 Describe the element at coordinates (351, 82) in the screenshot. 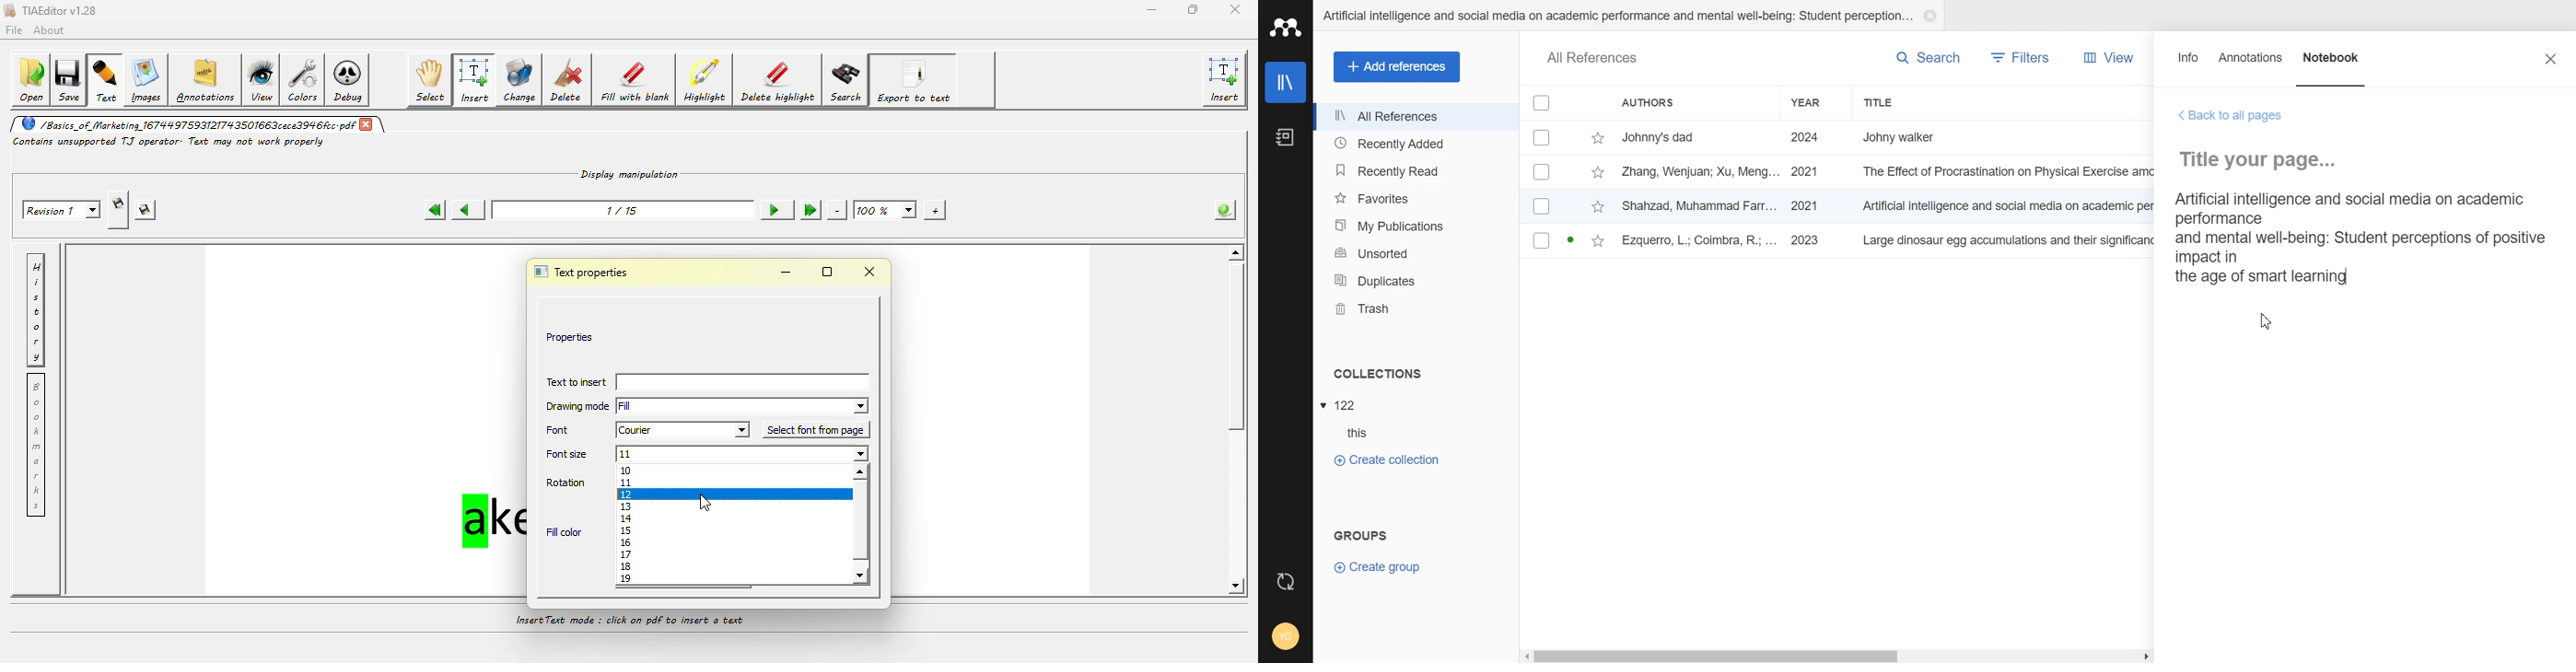

I see `debug` at that location.